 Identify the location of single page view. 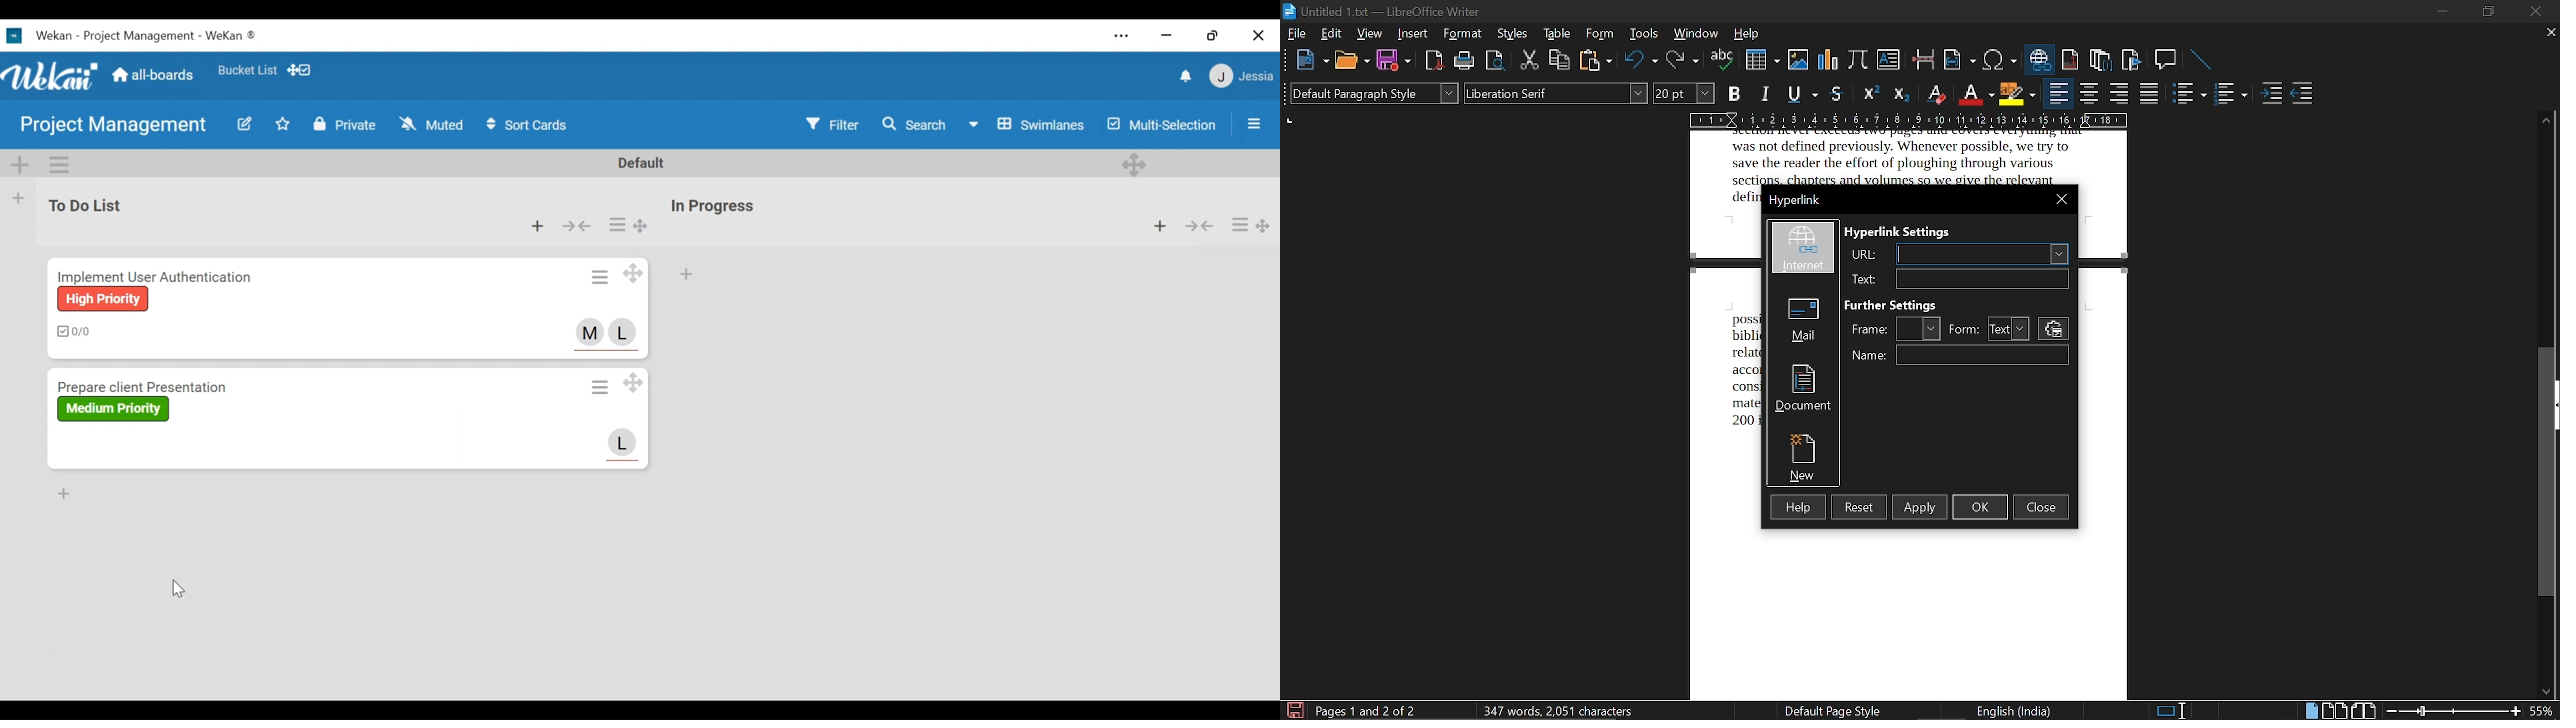
(2310, 710).